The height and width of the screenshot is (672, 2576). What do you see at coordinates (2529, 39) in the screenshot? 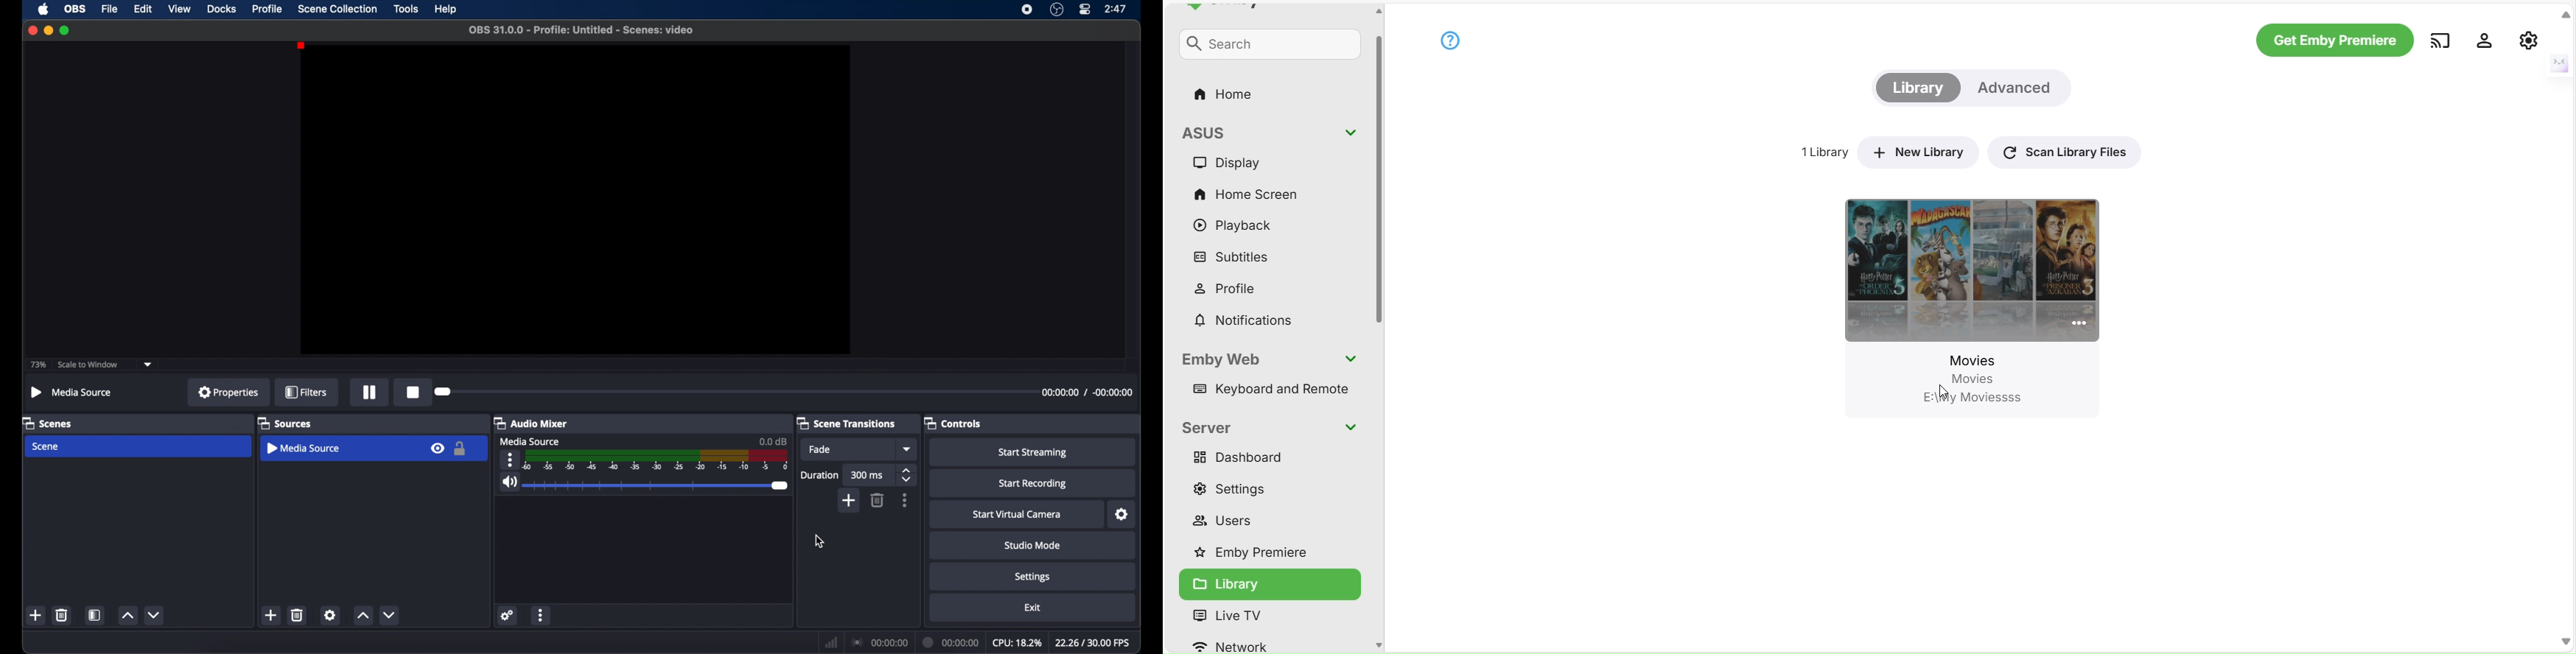
I see `Manage Emby Server` at bounding box center [2529, 39].